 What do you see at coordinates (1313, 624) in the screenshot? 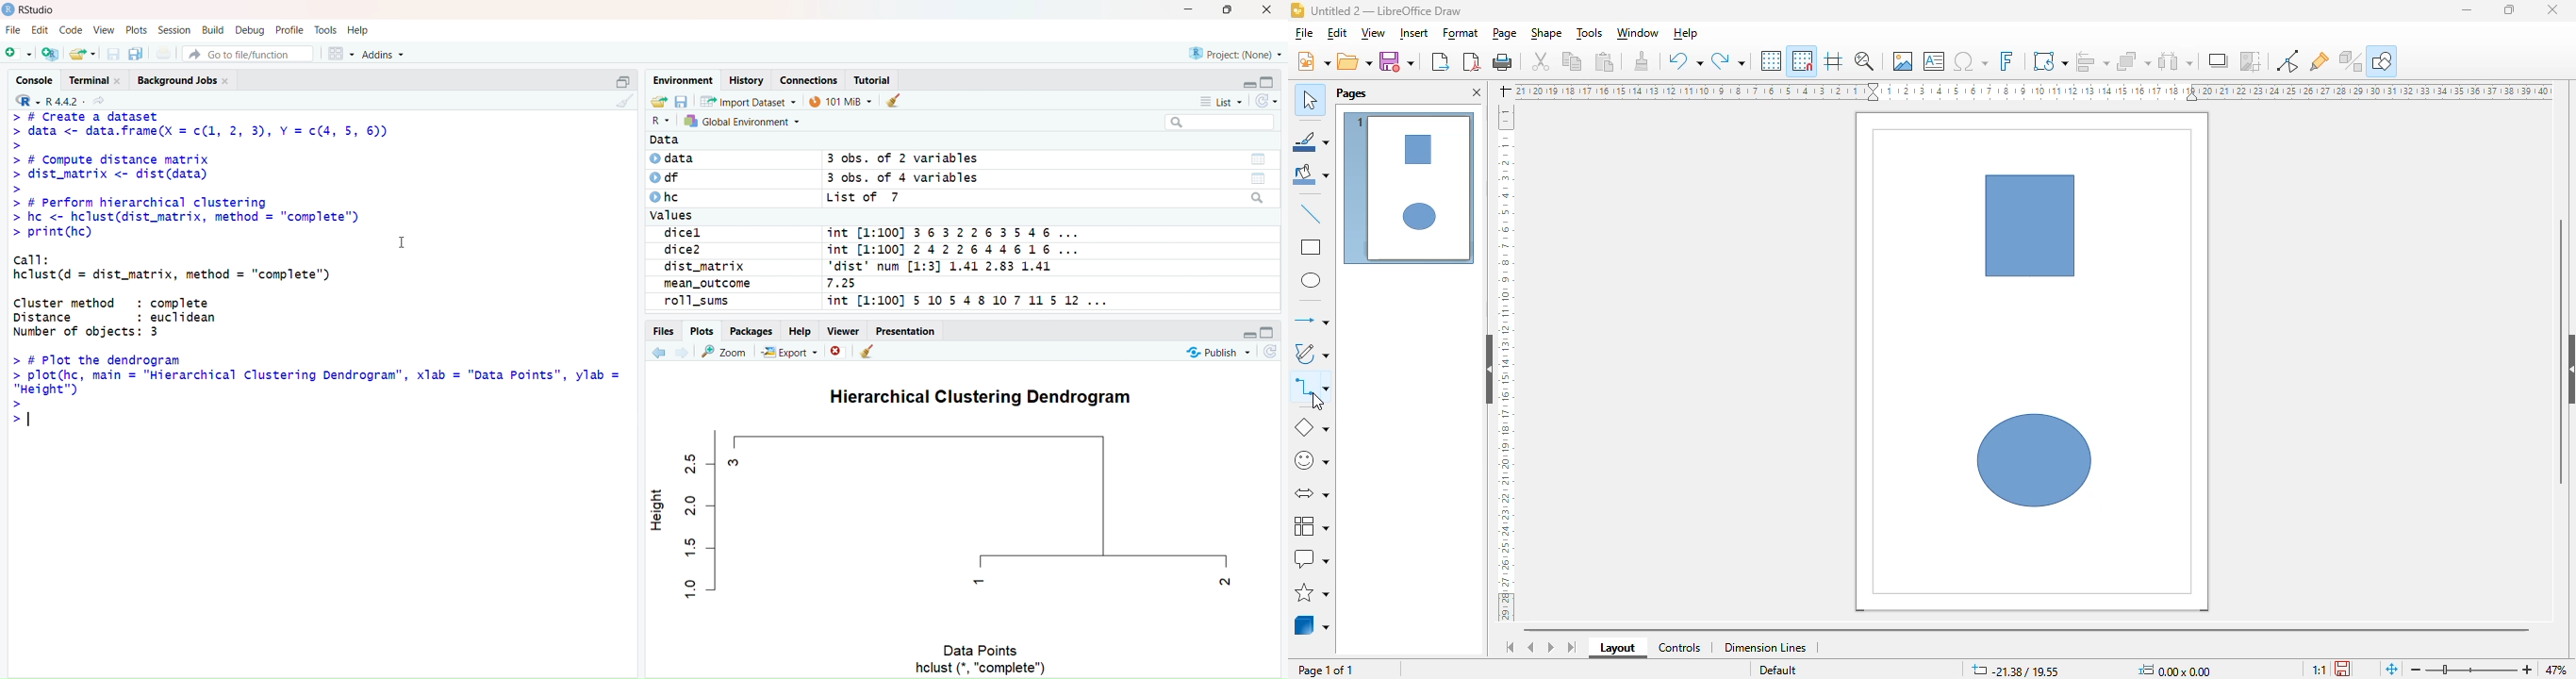
I see `3D objects` at bounding box center [1313, 624].